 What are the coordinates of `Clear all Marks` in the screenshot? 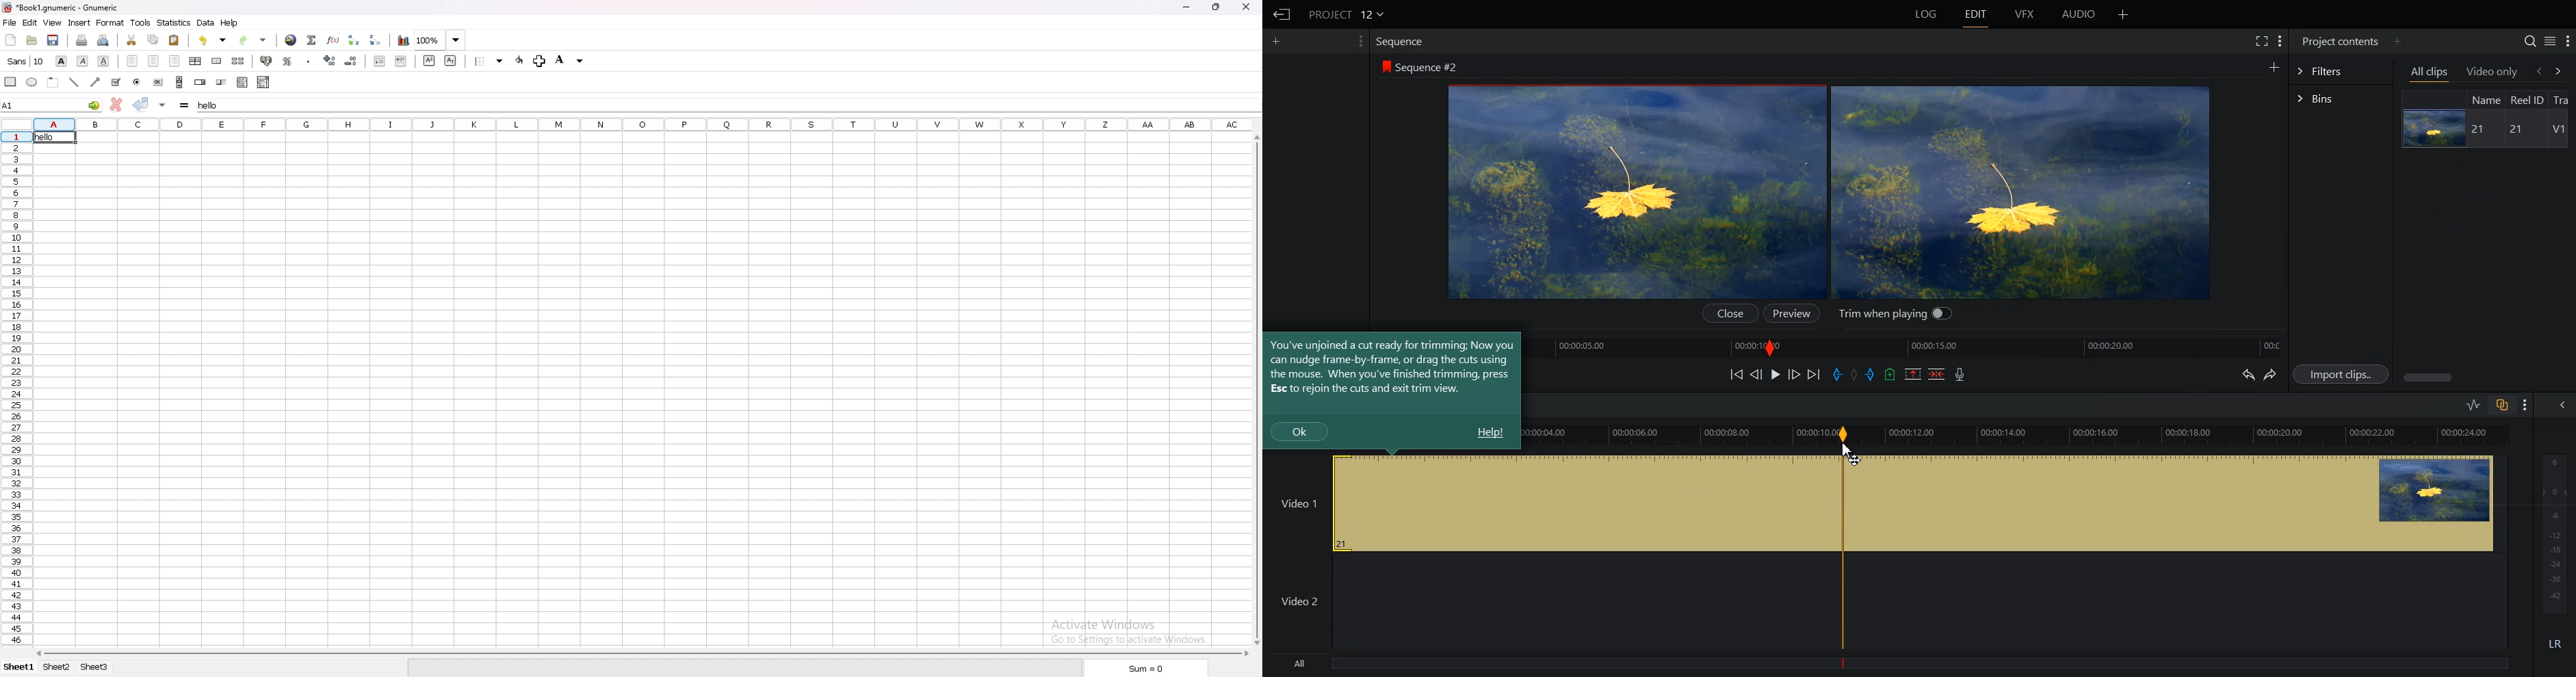 It's located at (1854, 373).